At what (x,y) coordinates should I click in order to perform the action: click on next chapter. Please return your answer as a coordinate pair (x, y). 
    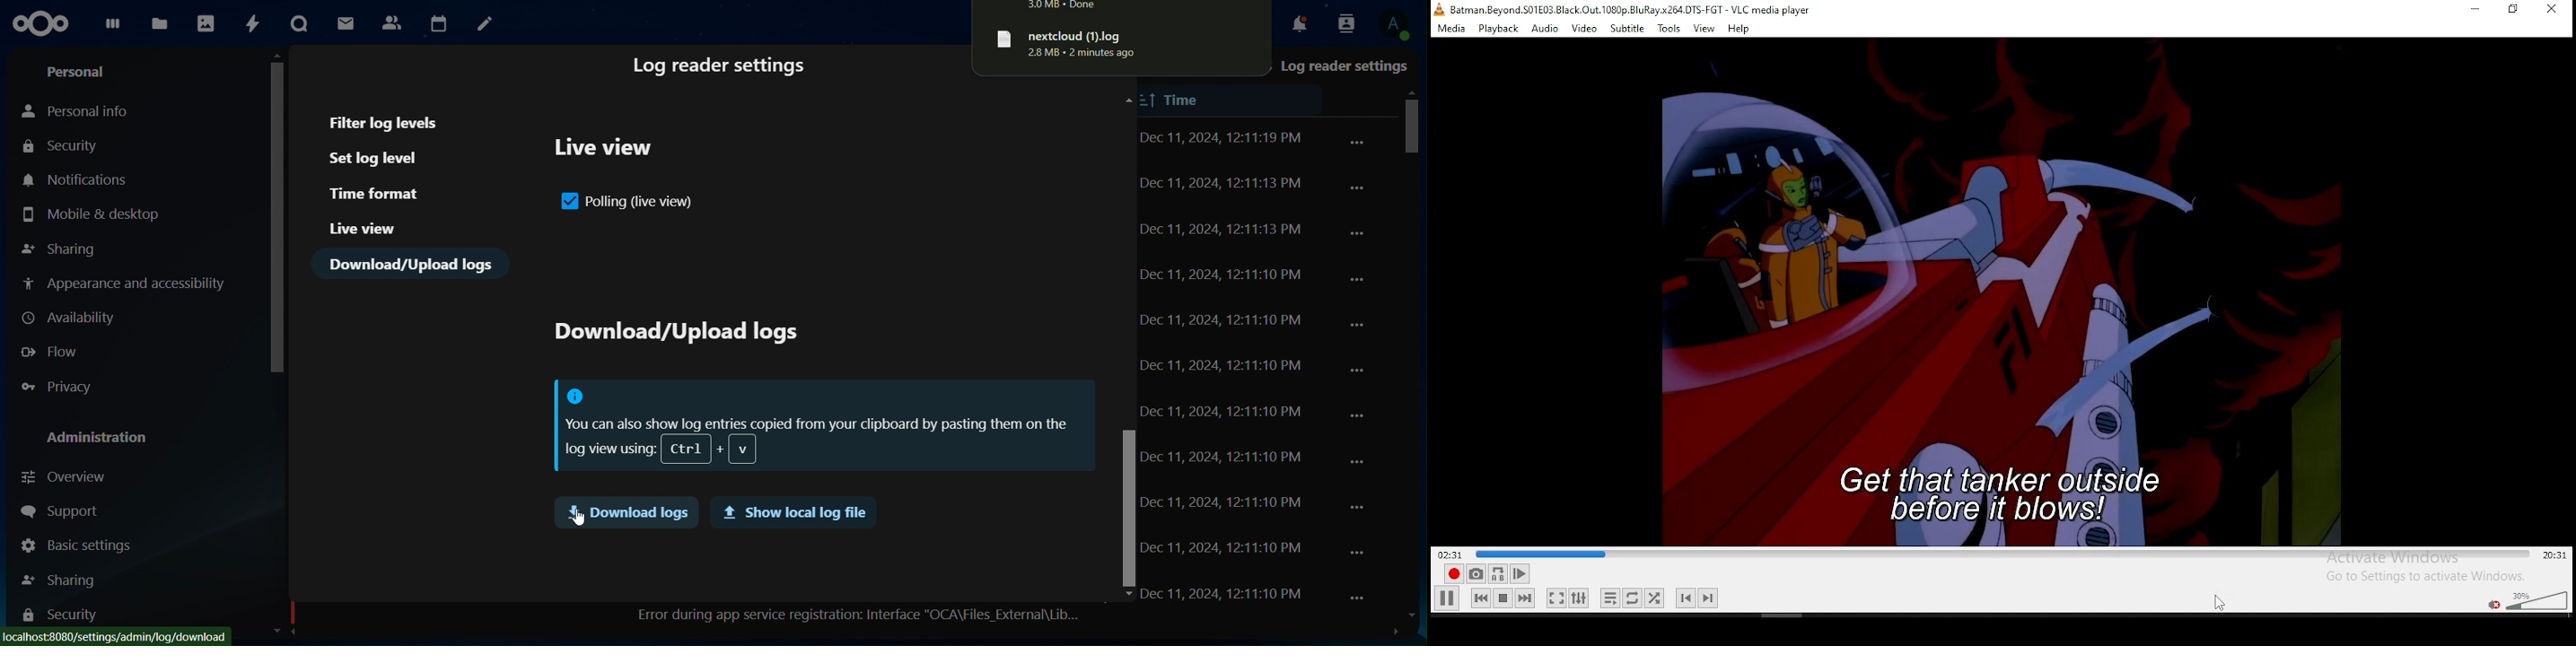
    Looking at the image, I should click on (1708, 598).